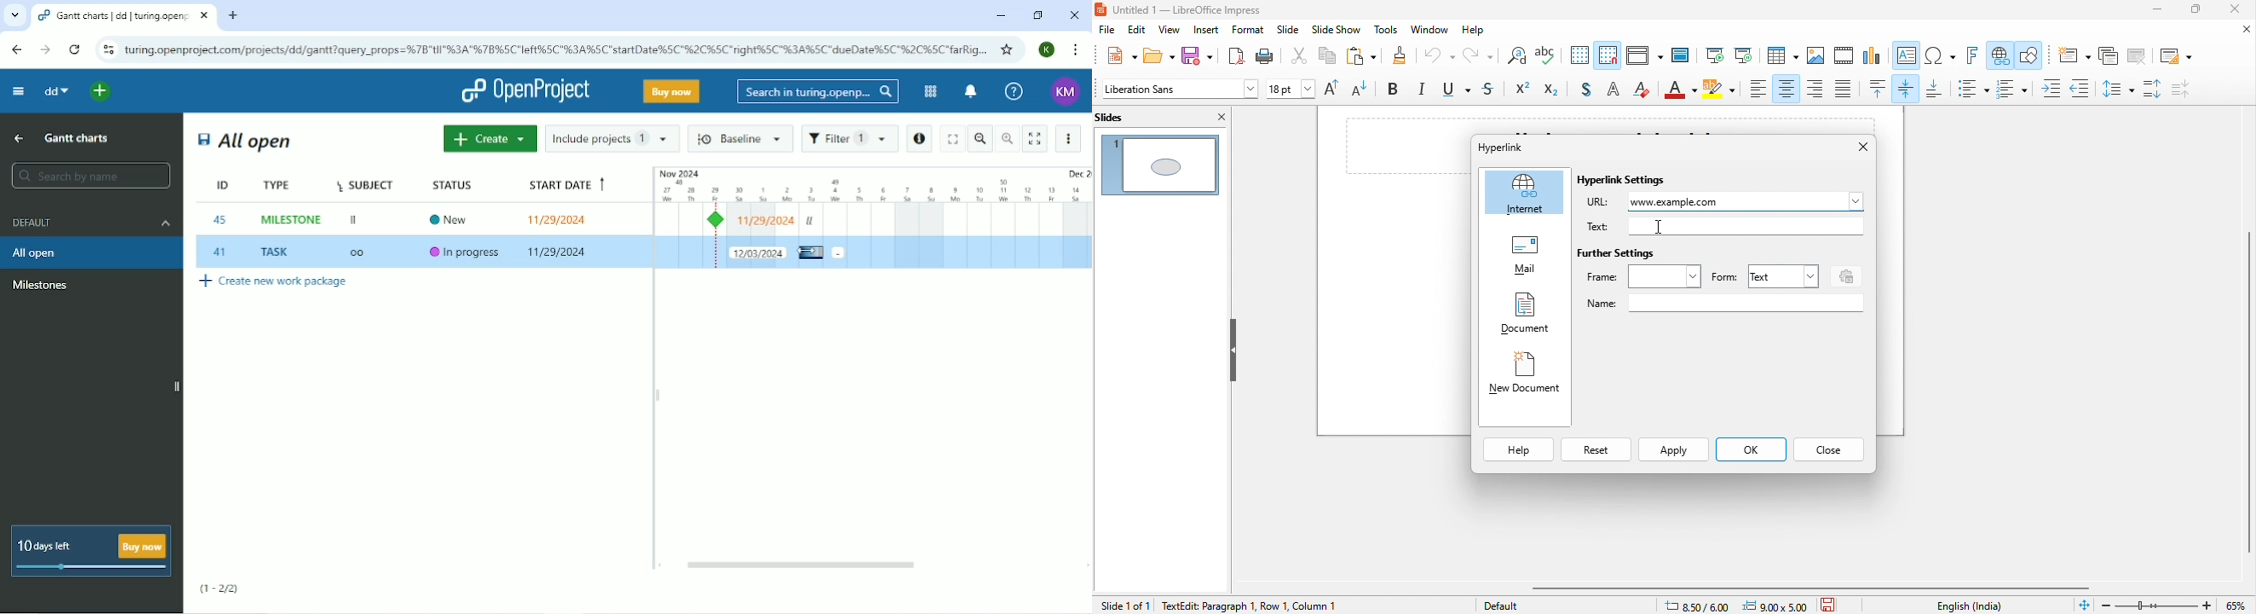 The height and width of the screenshot is (616, 2268). Describe the element at coordinates (1385, 31) in the screenshot. I see `tools` at that location.